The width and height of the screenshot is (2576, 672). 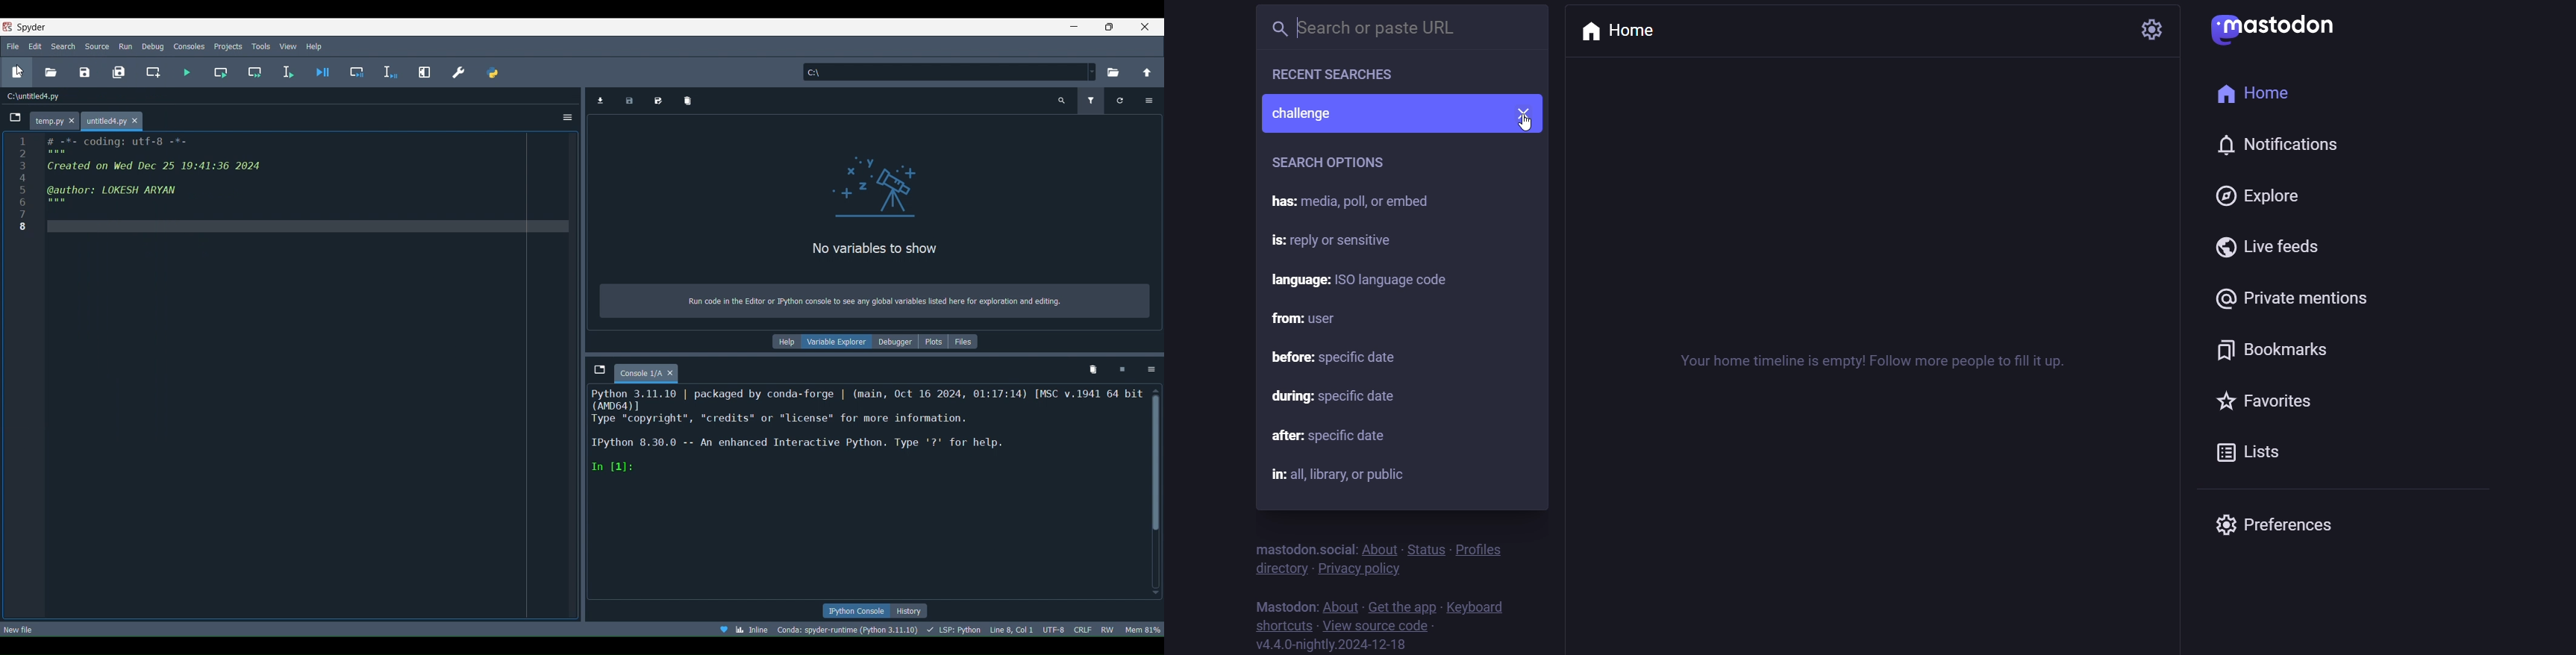 I want to click on during, so click(x=1340, y=395).